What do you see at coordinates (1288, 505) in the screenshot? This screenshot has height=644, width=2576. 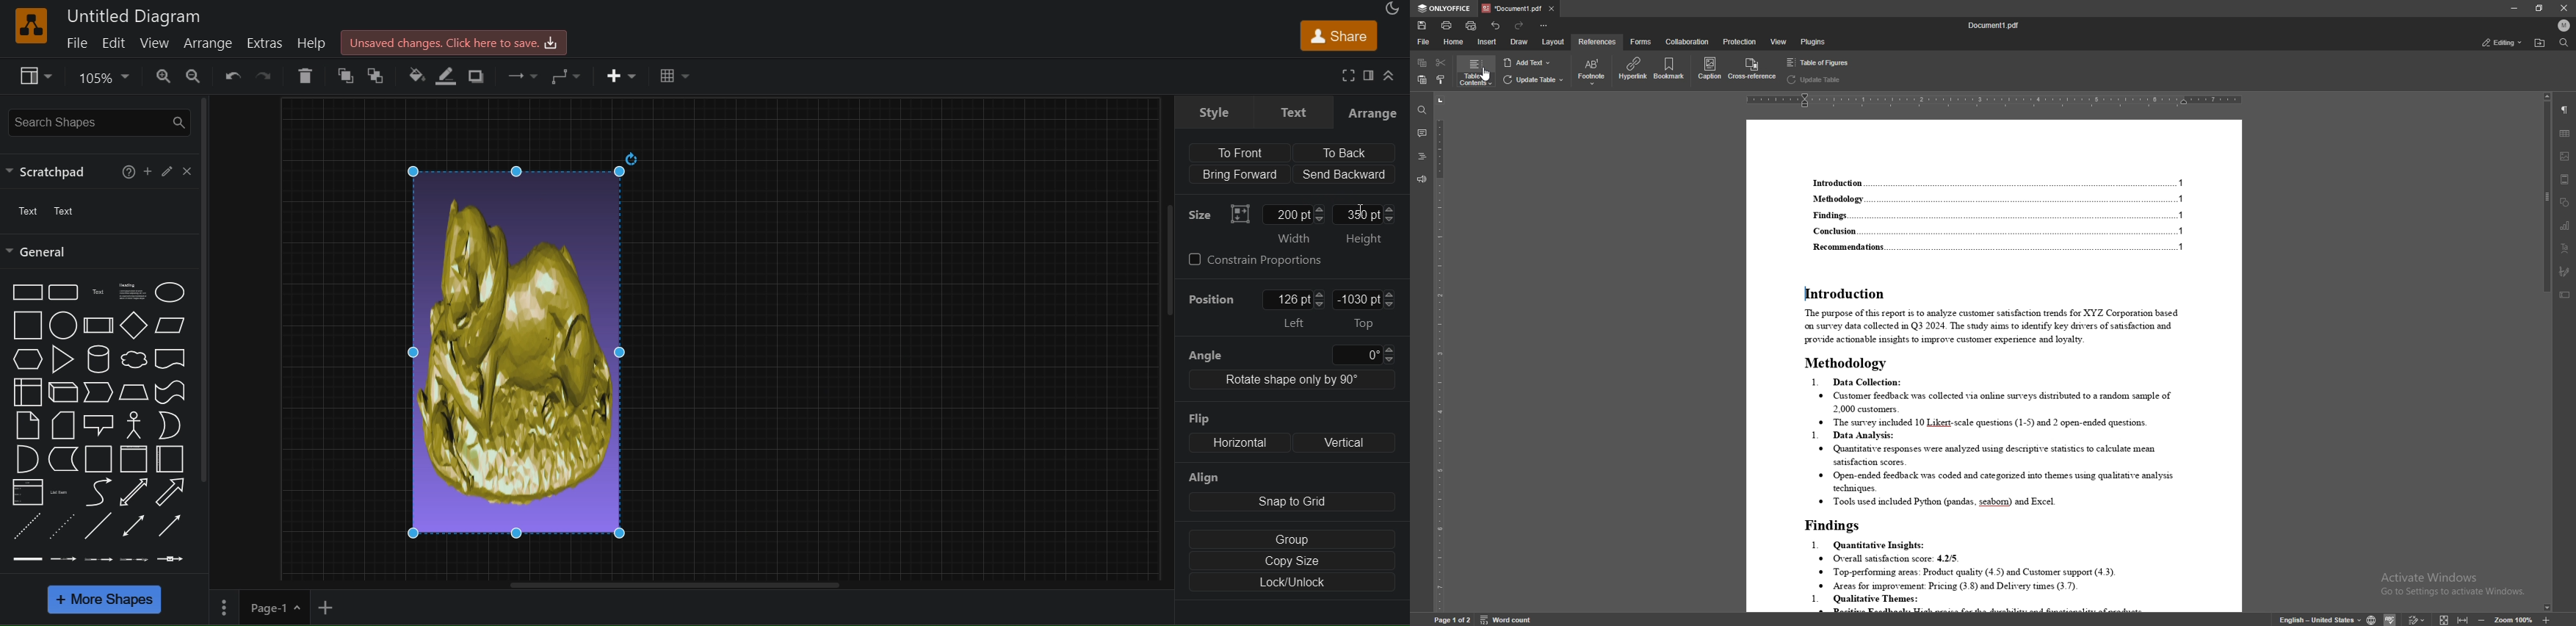 I see `align` at bounding box center [1288, 505].